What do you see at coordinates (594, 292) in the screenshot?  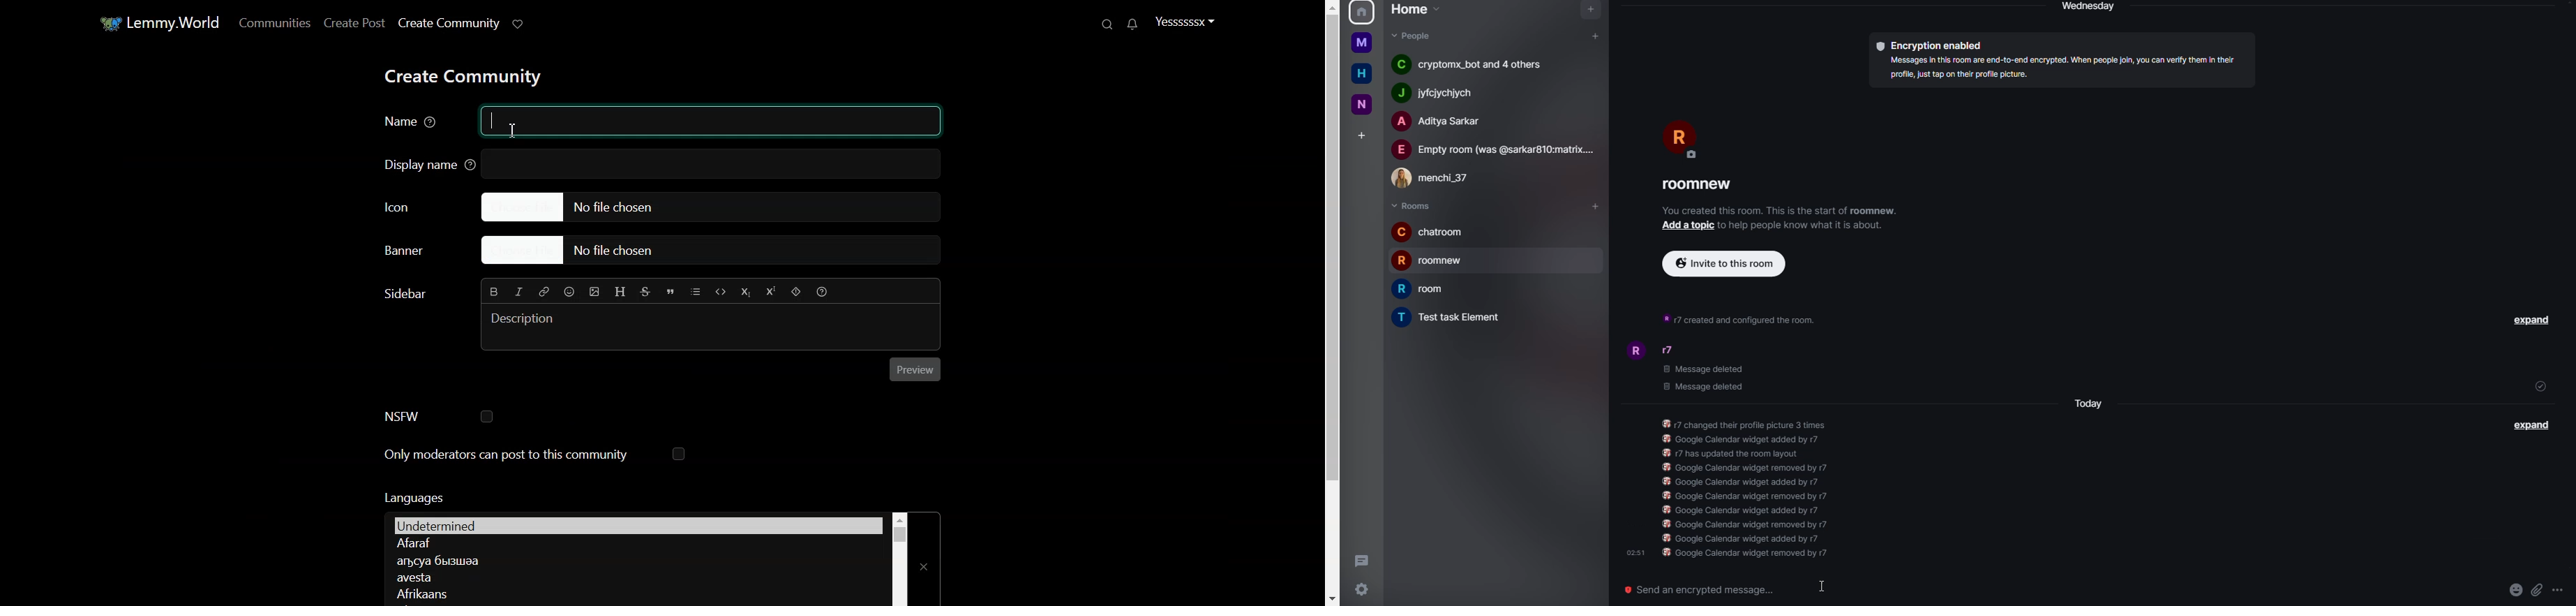 I see `Insert Picture` at bounding box center [594, 292].